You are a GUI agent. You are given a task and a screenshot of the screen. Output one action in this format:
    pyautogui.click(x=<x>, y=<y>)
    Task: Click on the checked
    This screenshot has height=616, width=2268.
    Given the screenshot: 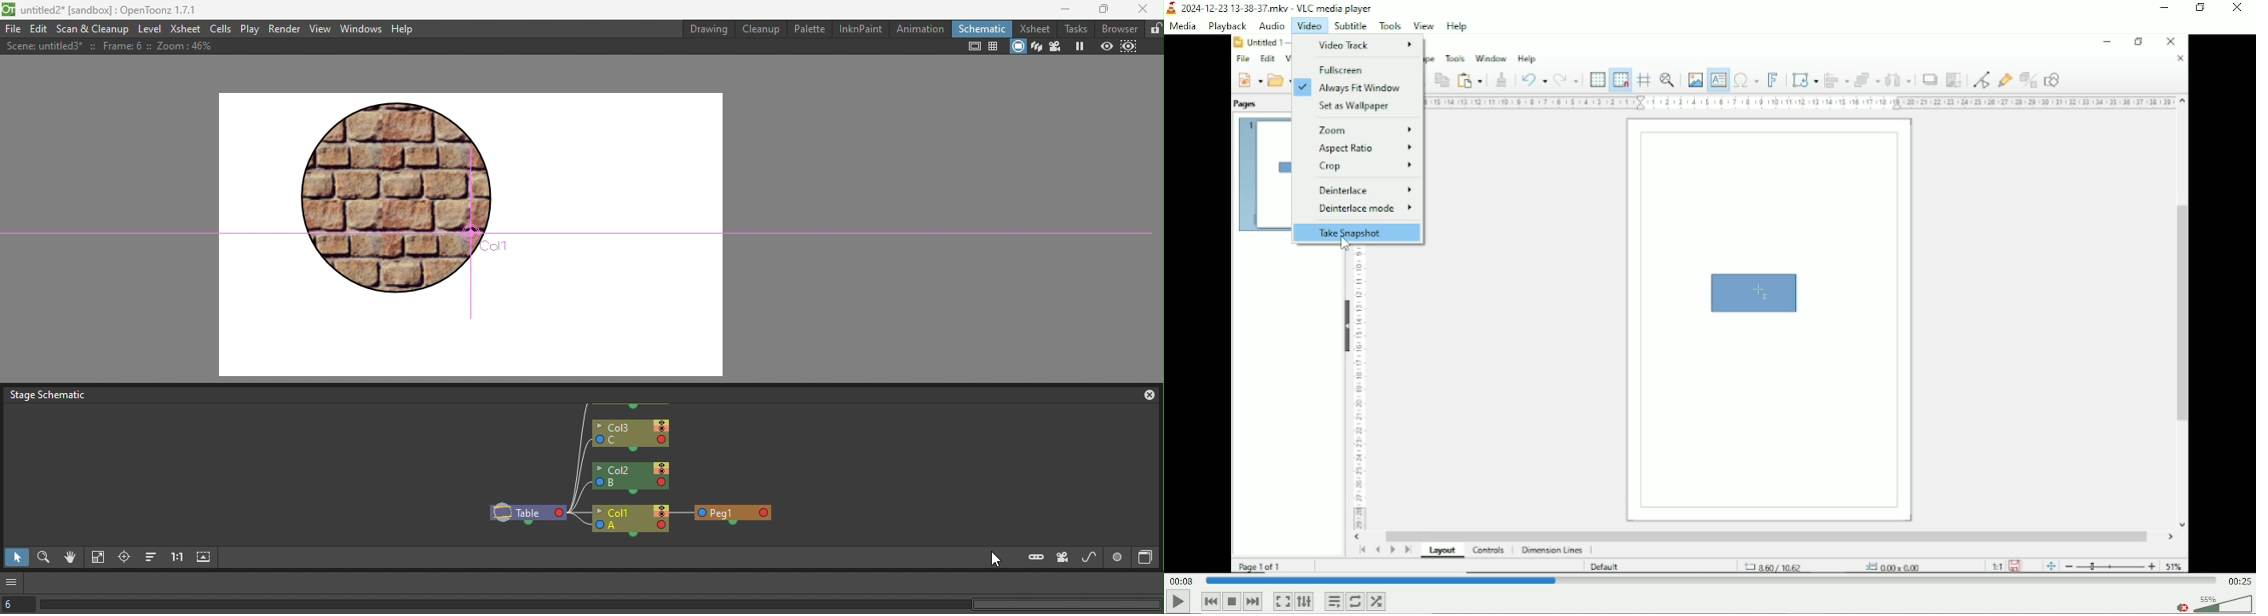 What is the action you would take?
    pyautogui.click(x=1300, y=87)
    